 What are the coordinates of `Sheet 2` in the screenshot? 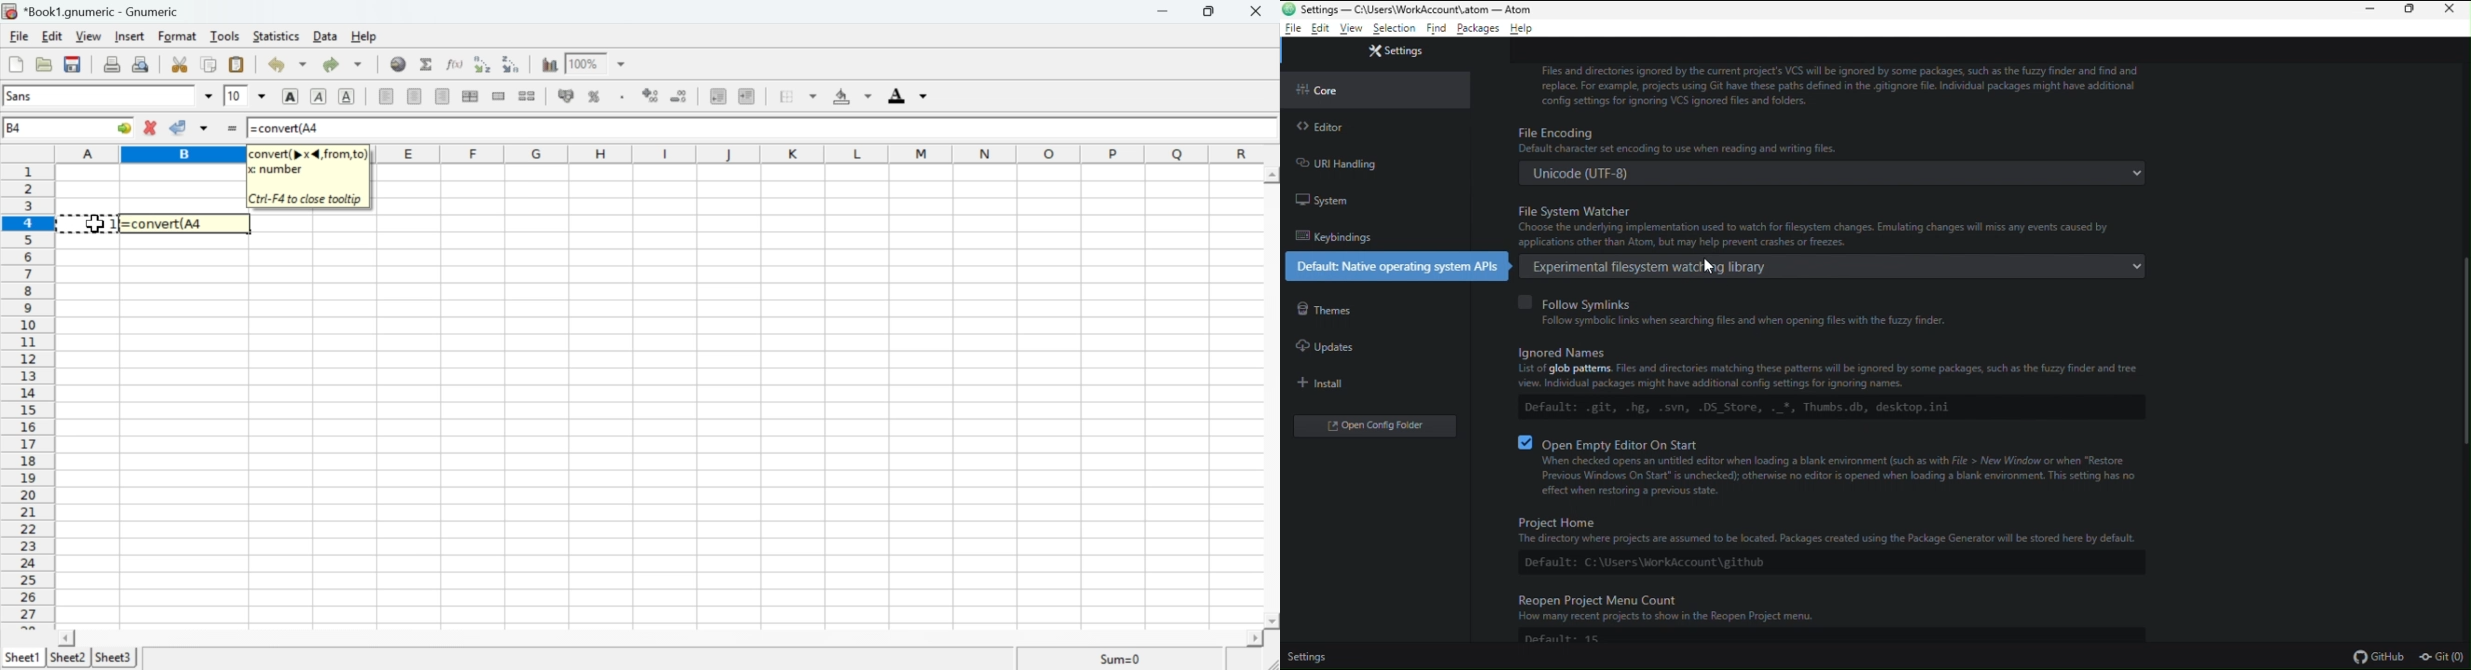 It's located at (69, 658).